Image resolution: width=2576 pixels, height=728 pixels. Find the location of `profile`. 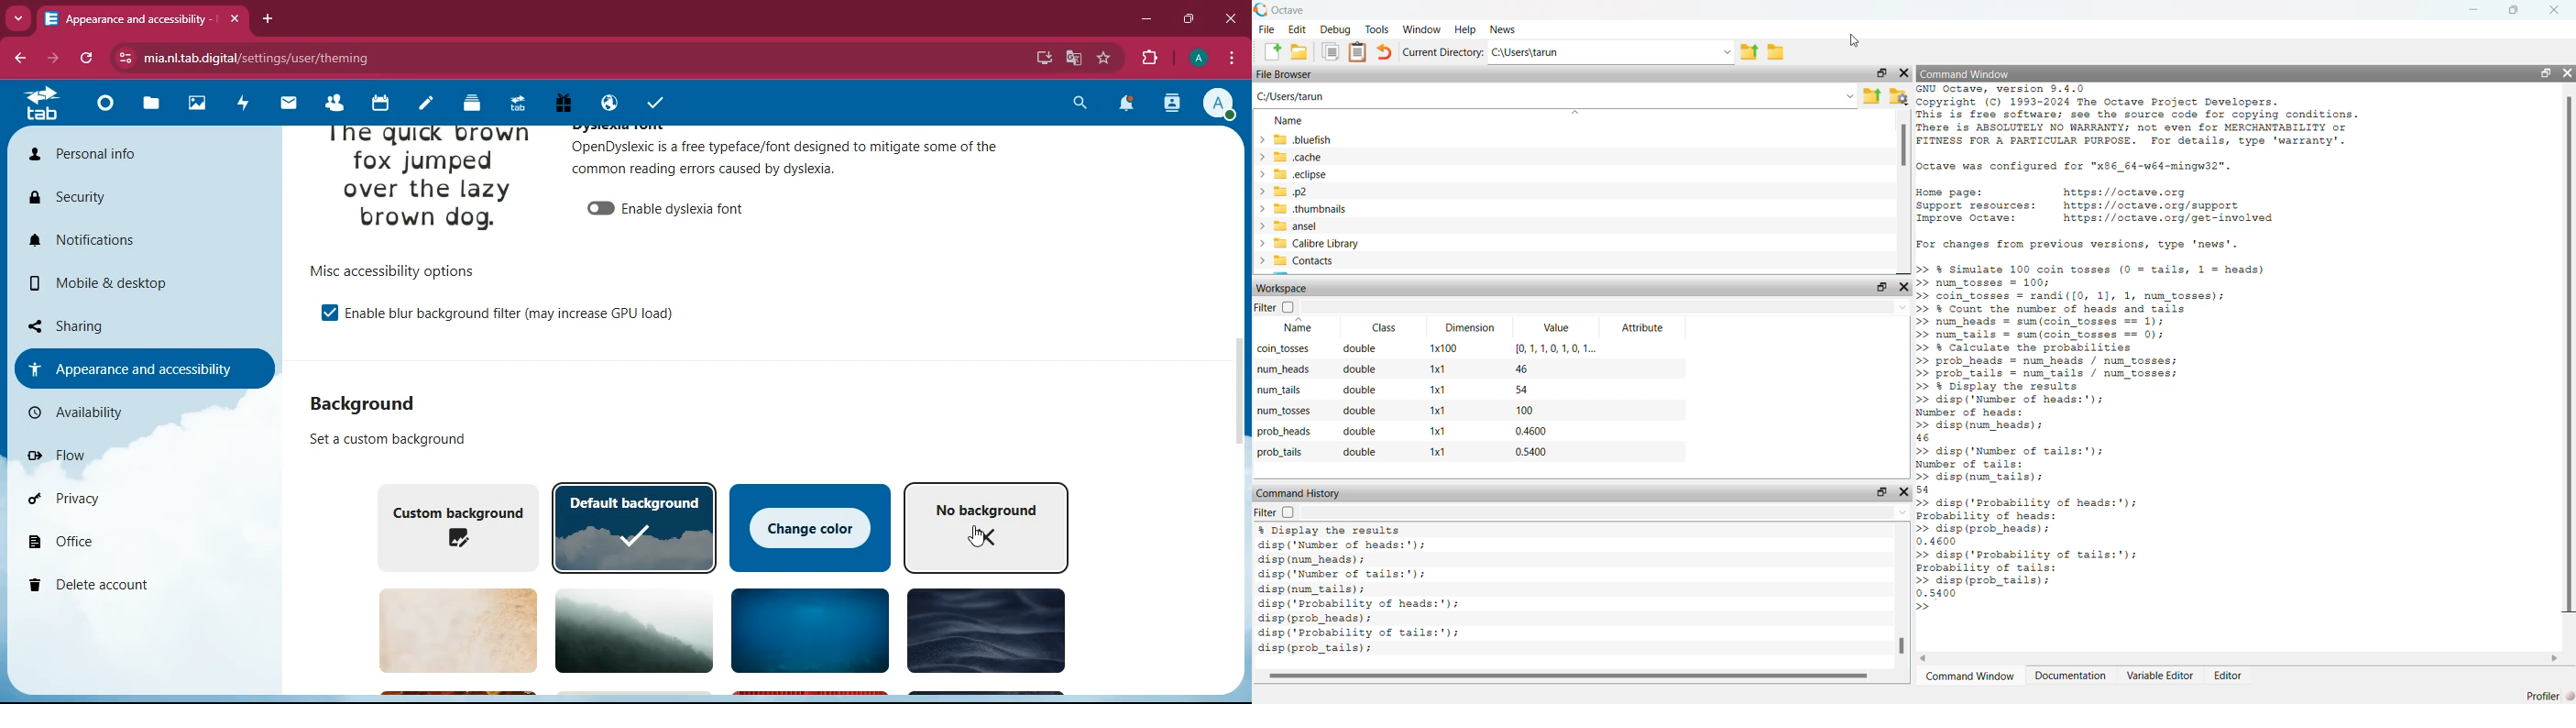

profile is located at coordinates (1197, 59).